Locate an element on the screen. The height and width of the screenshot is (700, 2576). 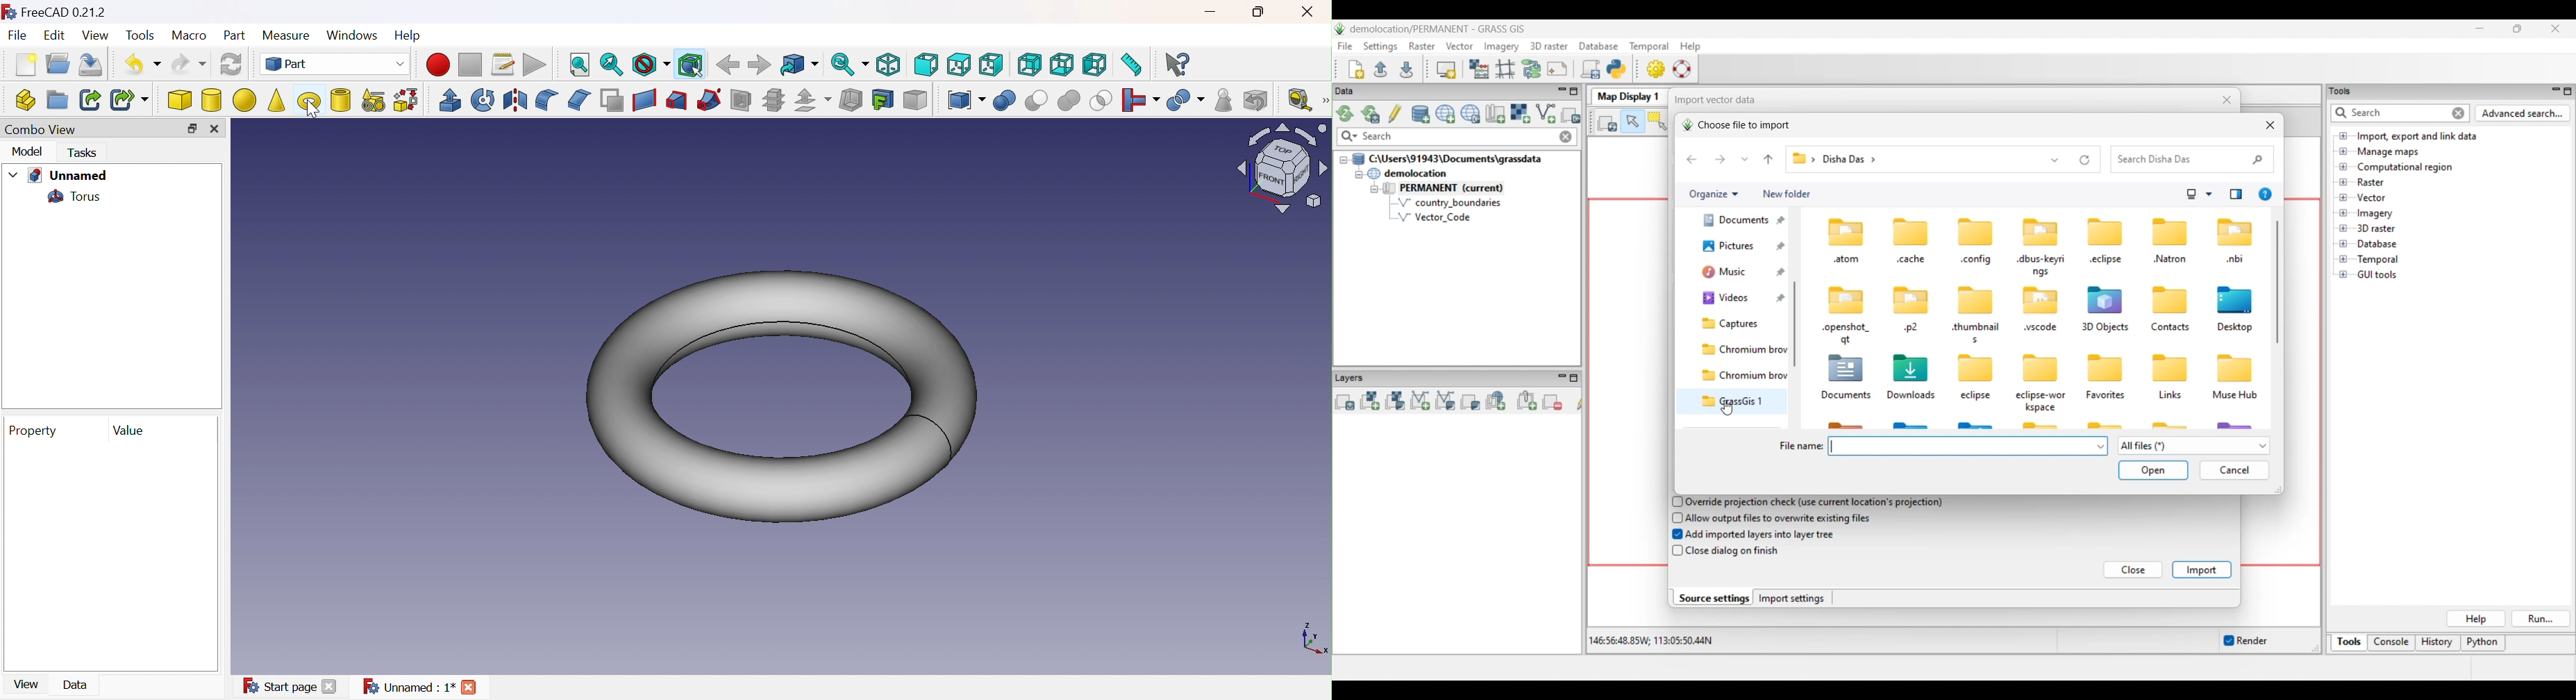
Cone is located at coordinates (276, 99).